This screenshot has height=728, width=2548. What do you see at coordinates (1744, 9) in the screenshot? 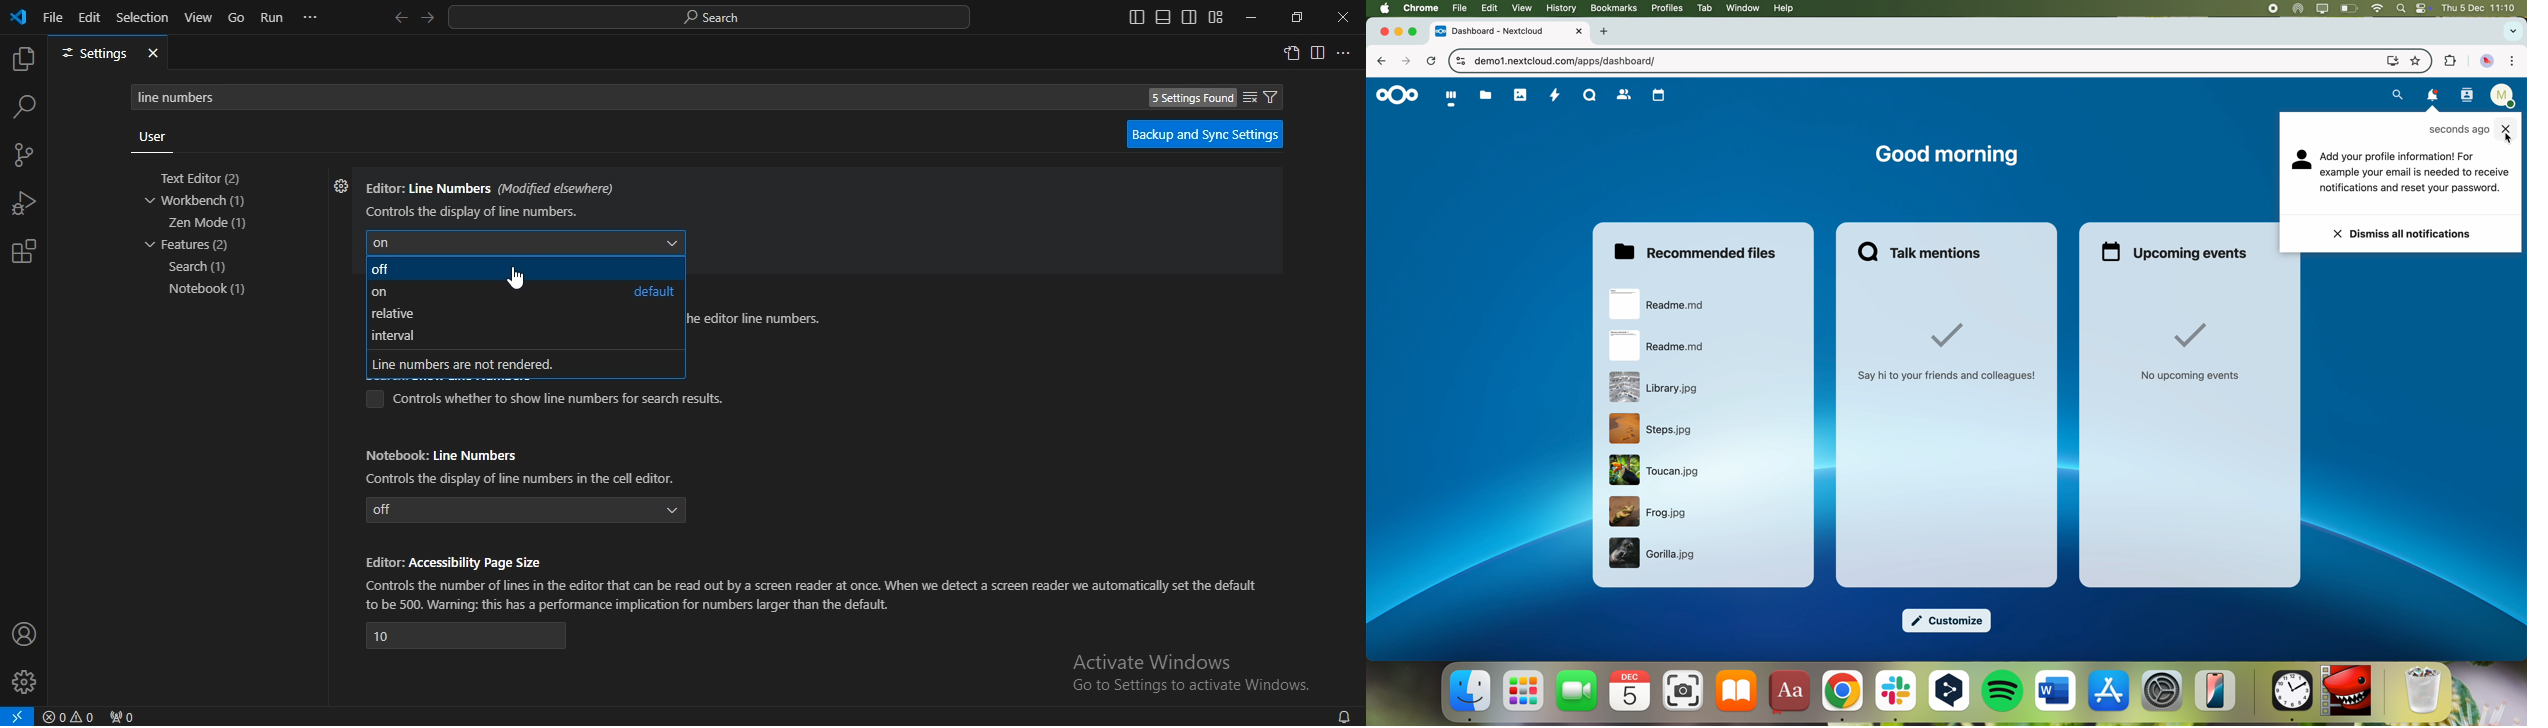
I see `window` at bounding box center [1744, 9].